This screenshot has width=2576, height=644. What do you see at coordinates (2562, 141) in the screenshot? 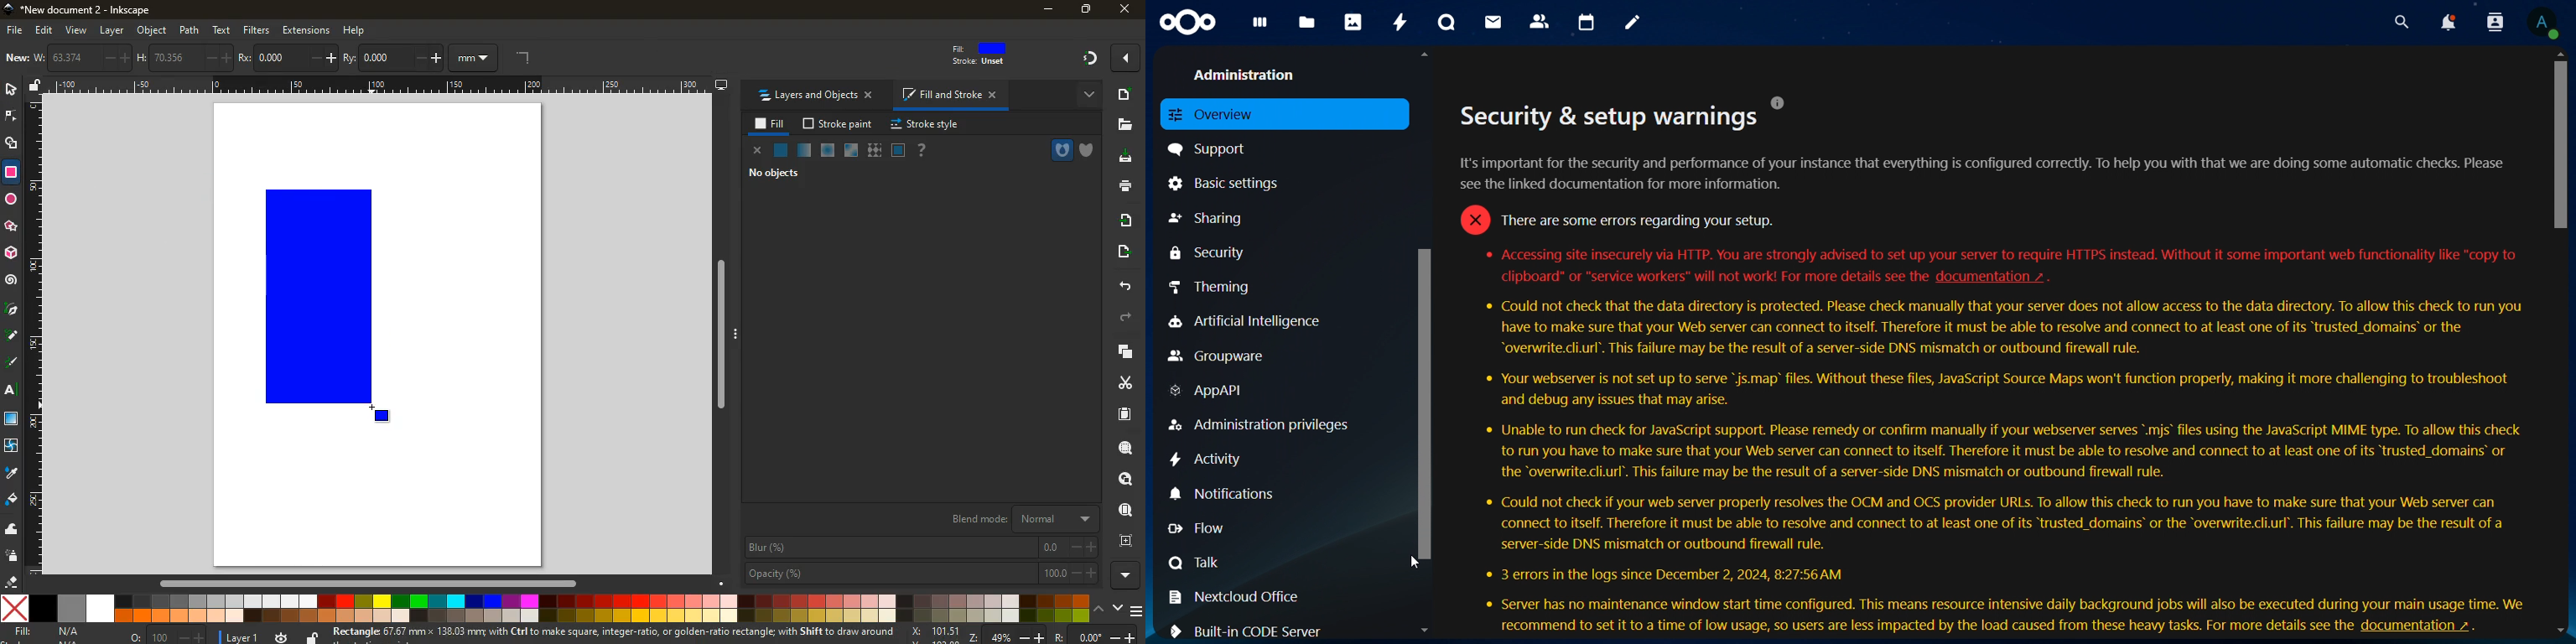
I see `scrollbar` at bounding box center [2562, 141].